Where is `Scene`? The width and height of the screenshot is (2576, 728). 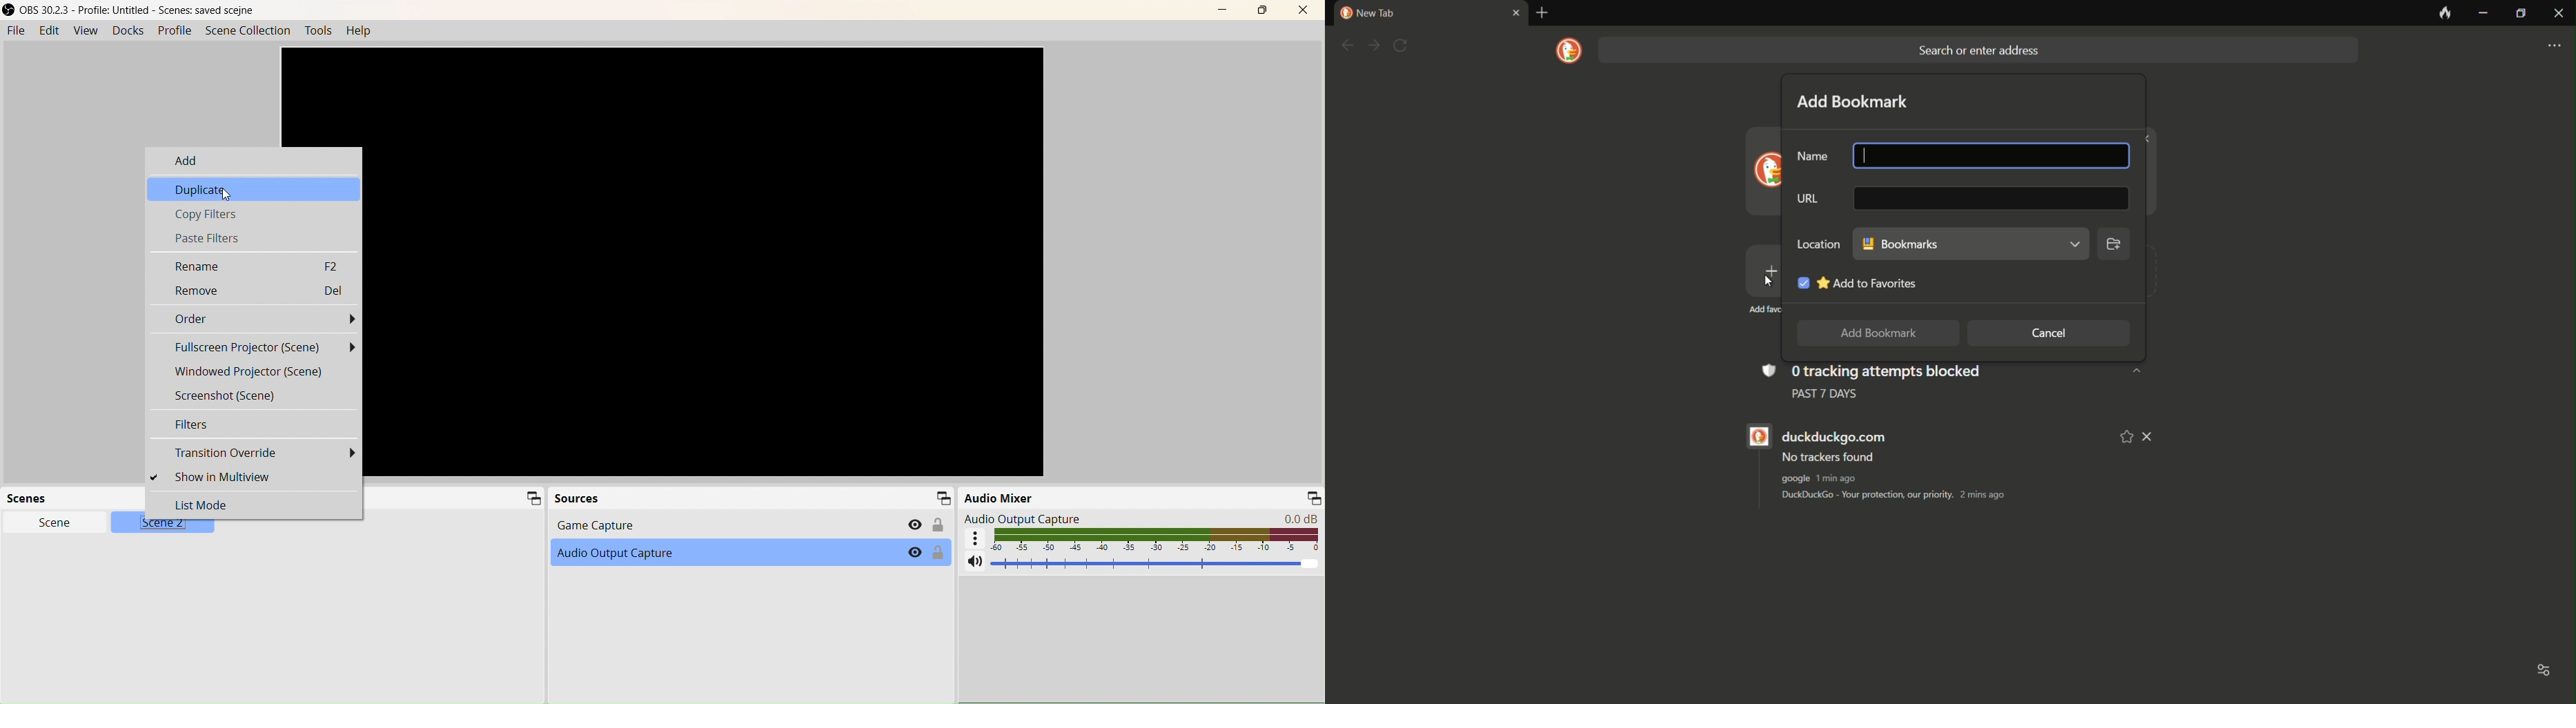 Scene is located at coordinates (32, 498).